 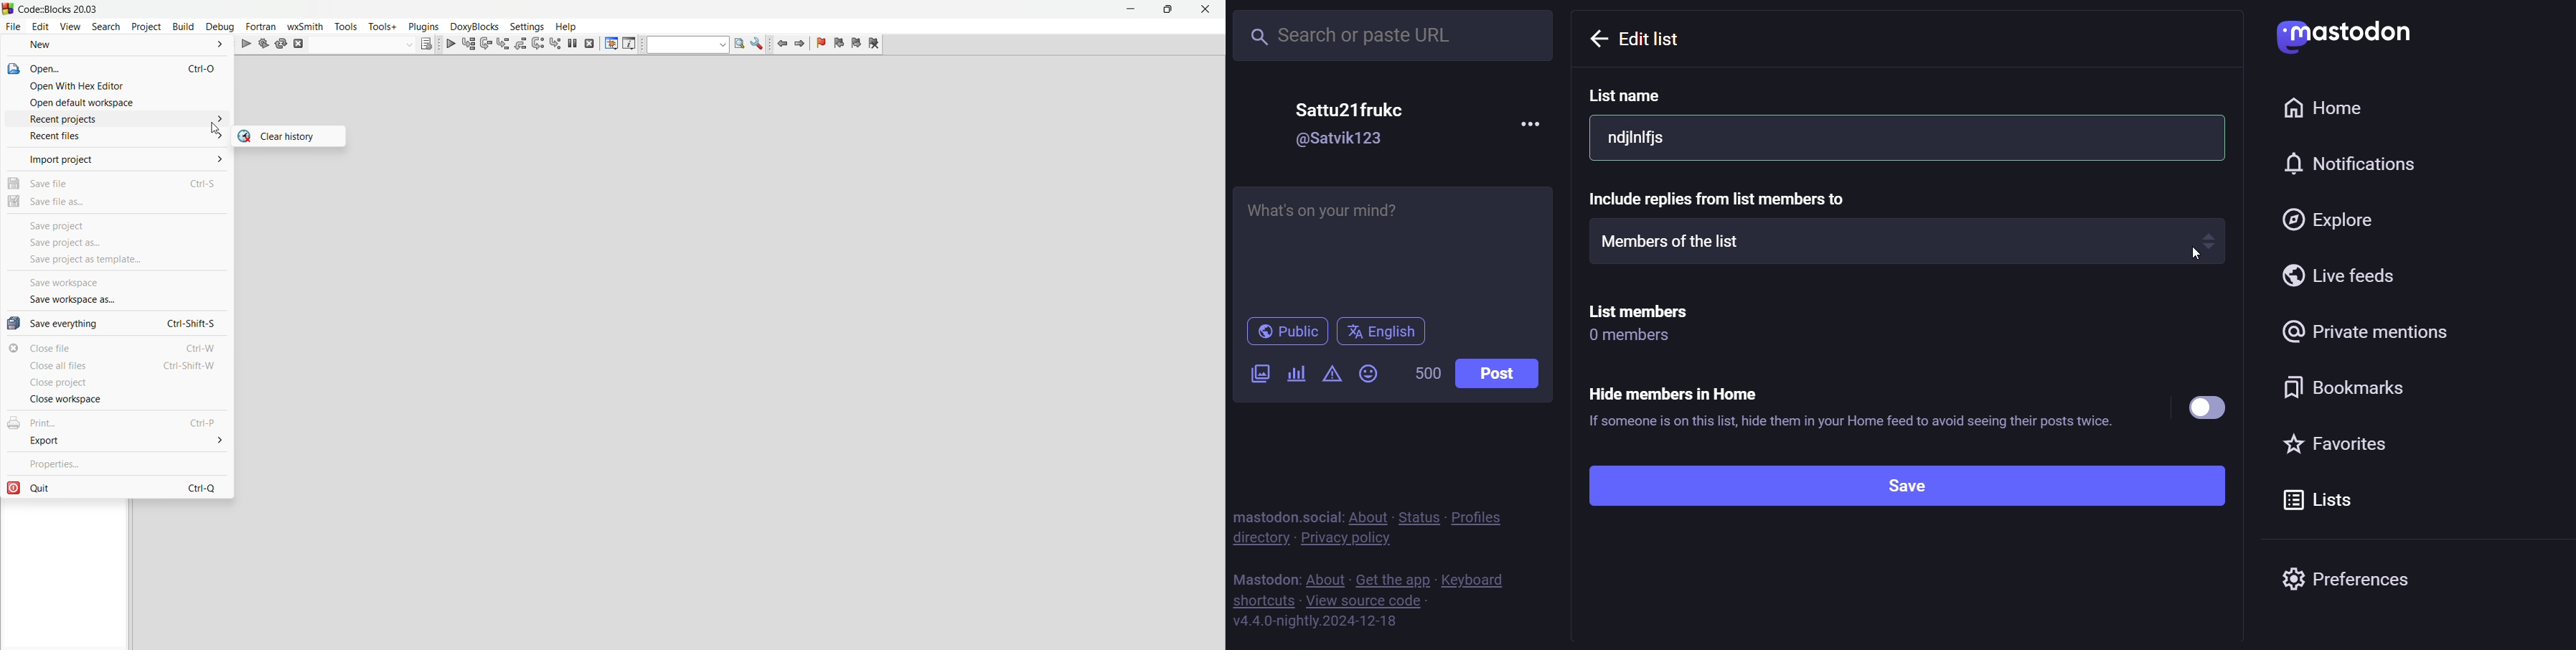 I want to click on save file, so click(x=117, y=181).